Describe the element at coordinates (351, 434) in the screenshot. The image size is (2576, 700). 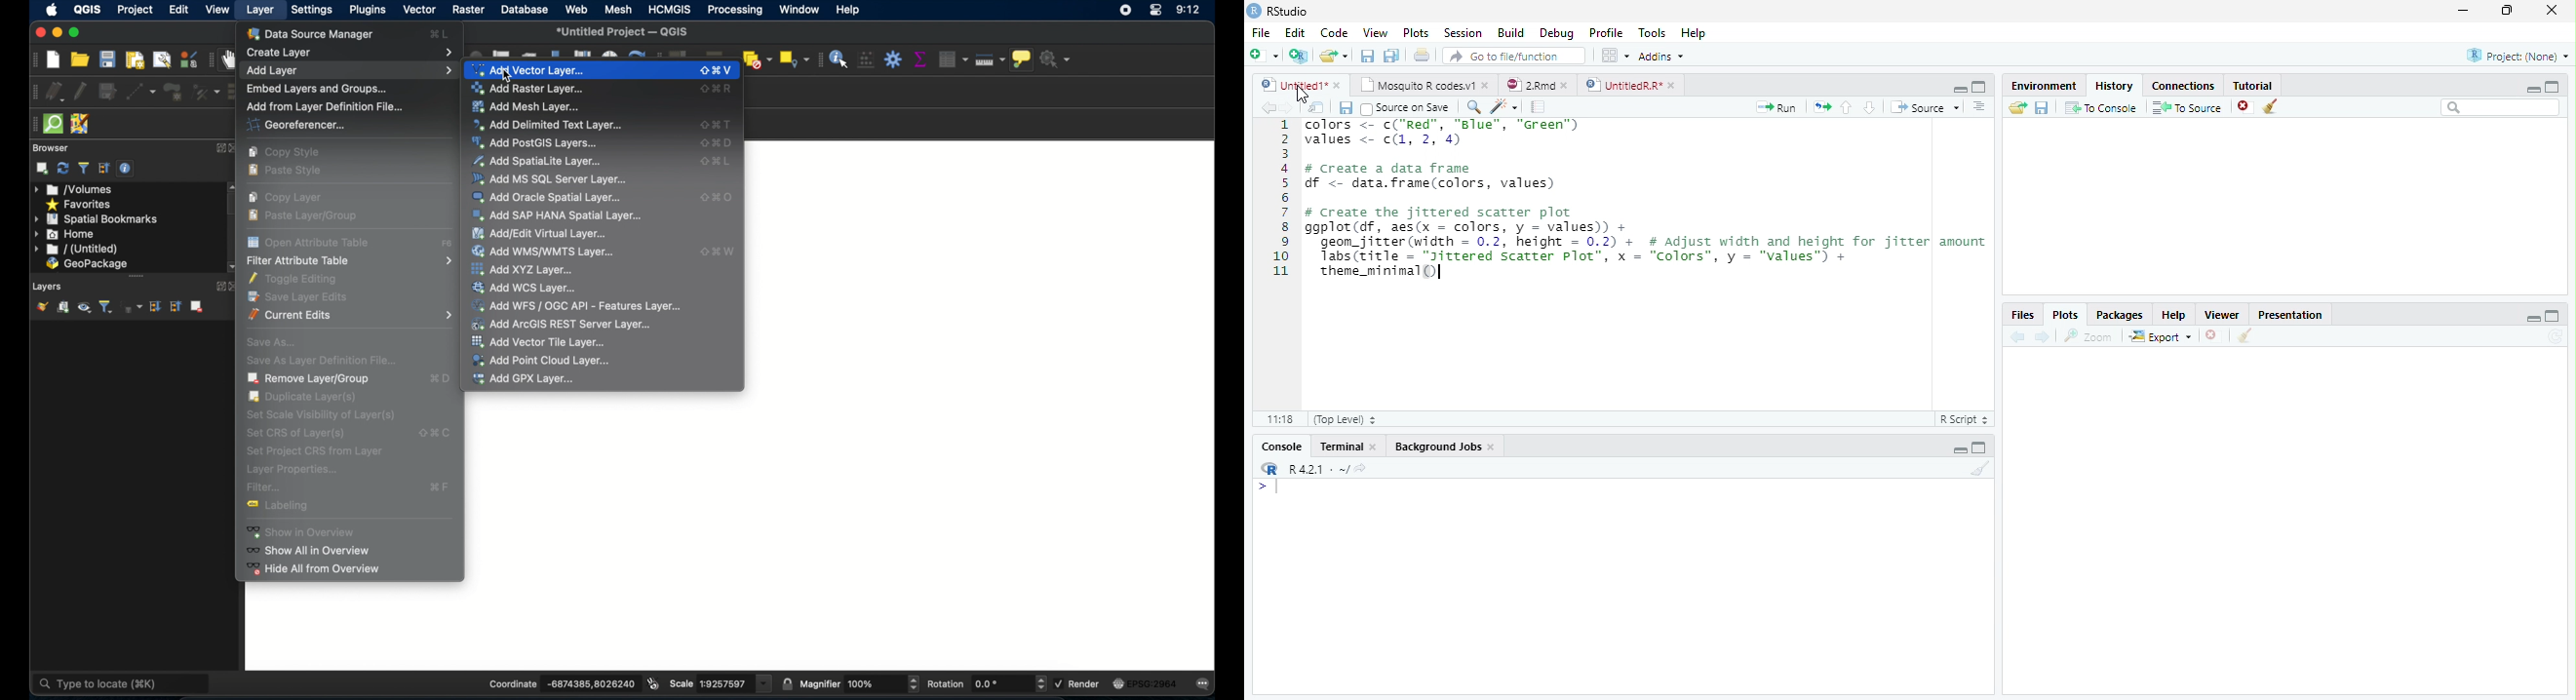
I see `Set CRS of Layer(s)` at that location.